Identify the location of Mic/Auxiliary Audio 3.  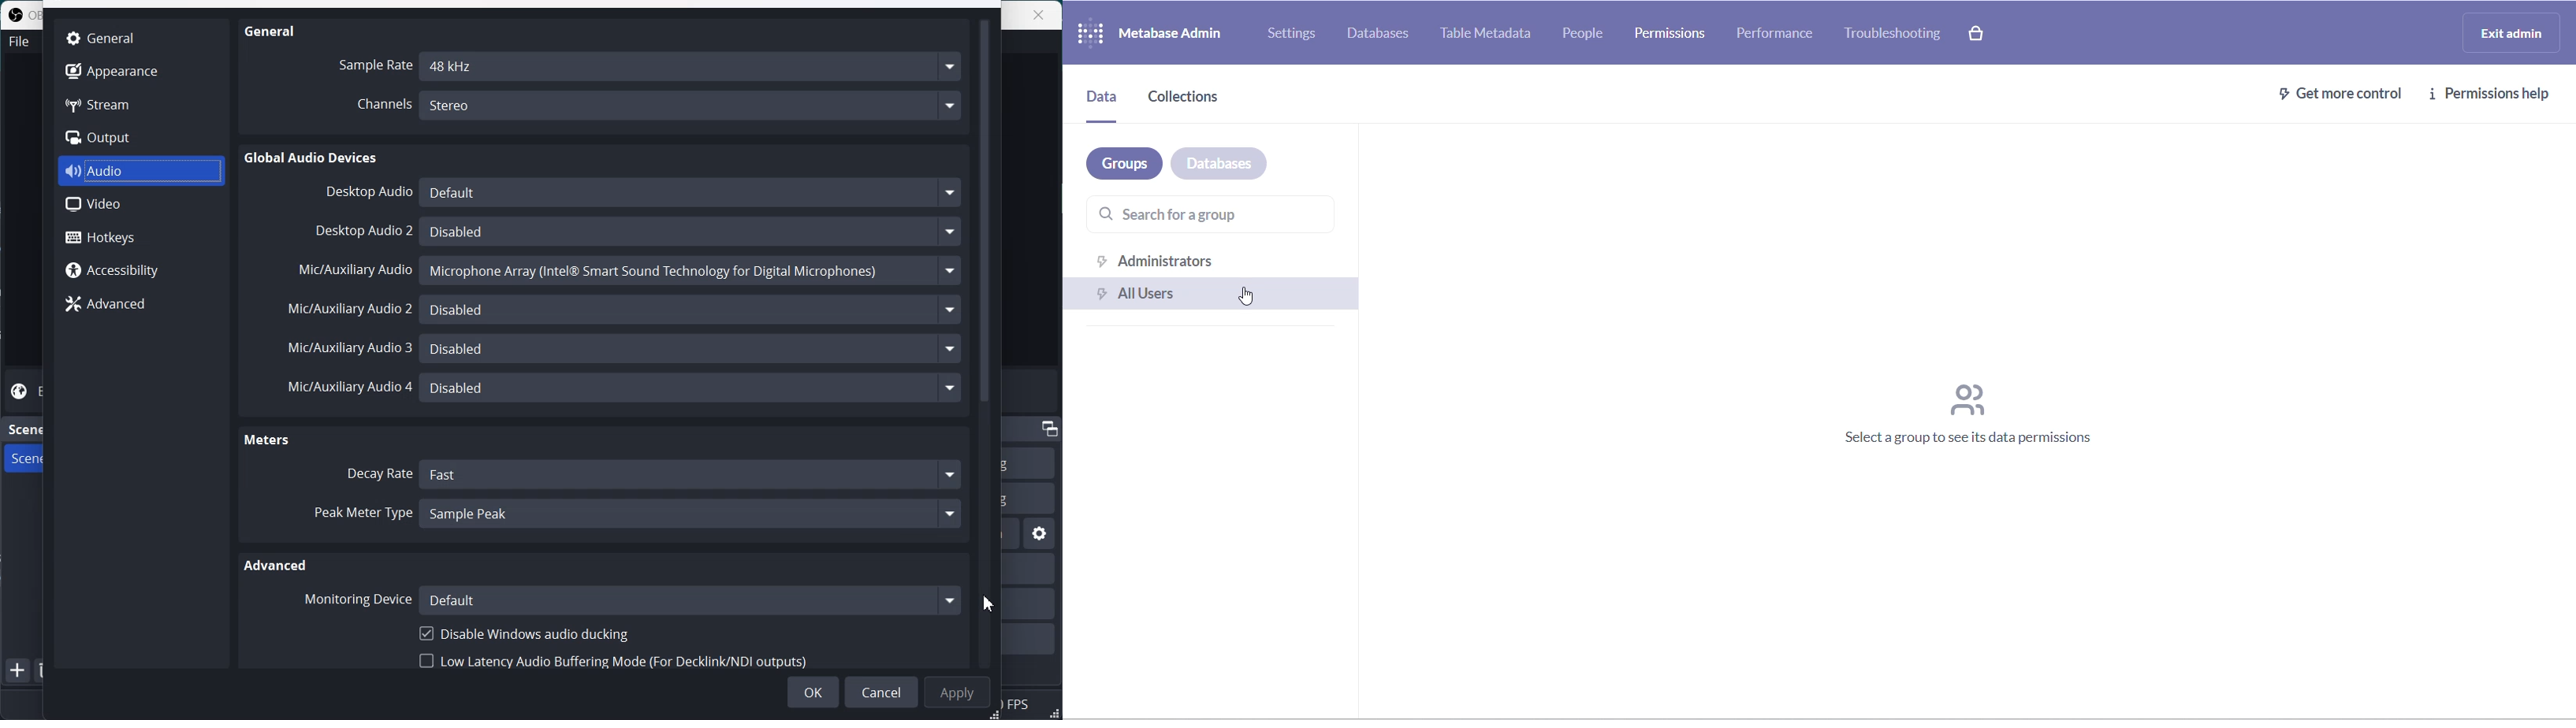
(352, 345).